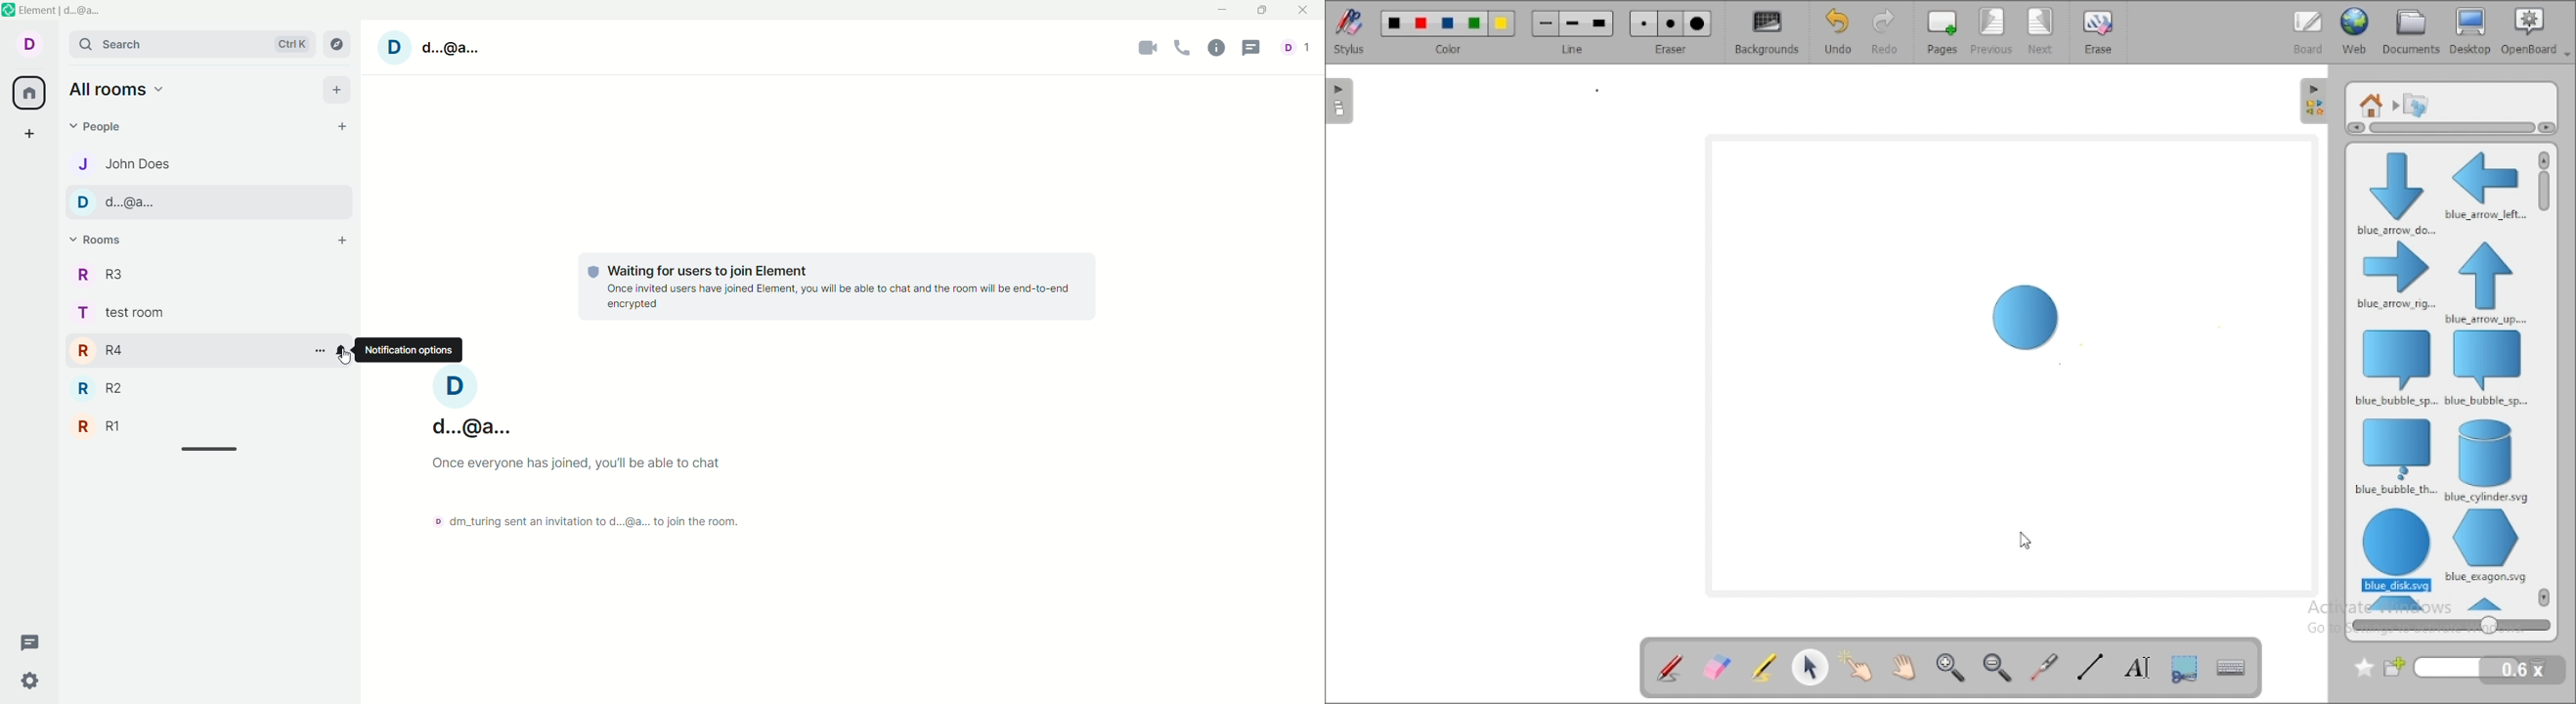 The width and height of the screenshot is (2576, 728). What do you see at coordinates (2396, 277) in the screenshot?
I see `blue arrow right` at bounding box center [2396, 277].